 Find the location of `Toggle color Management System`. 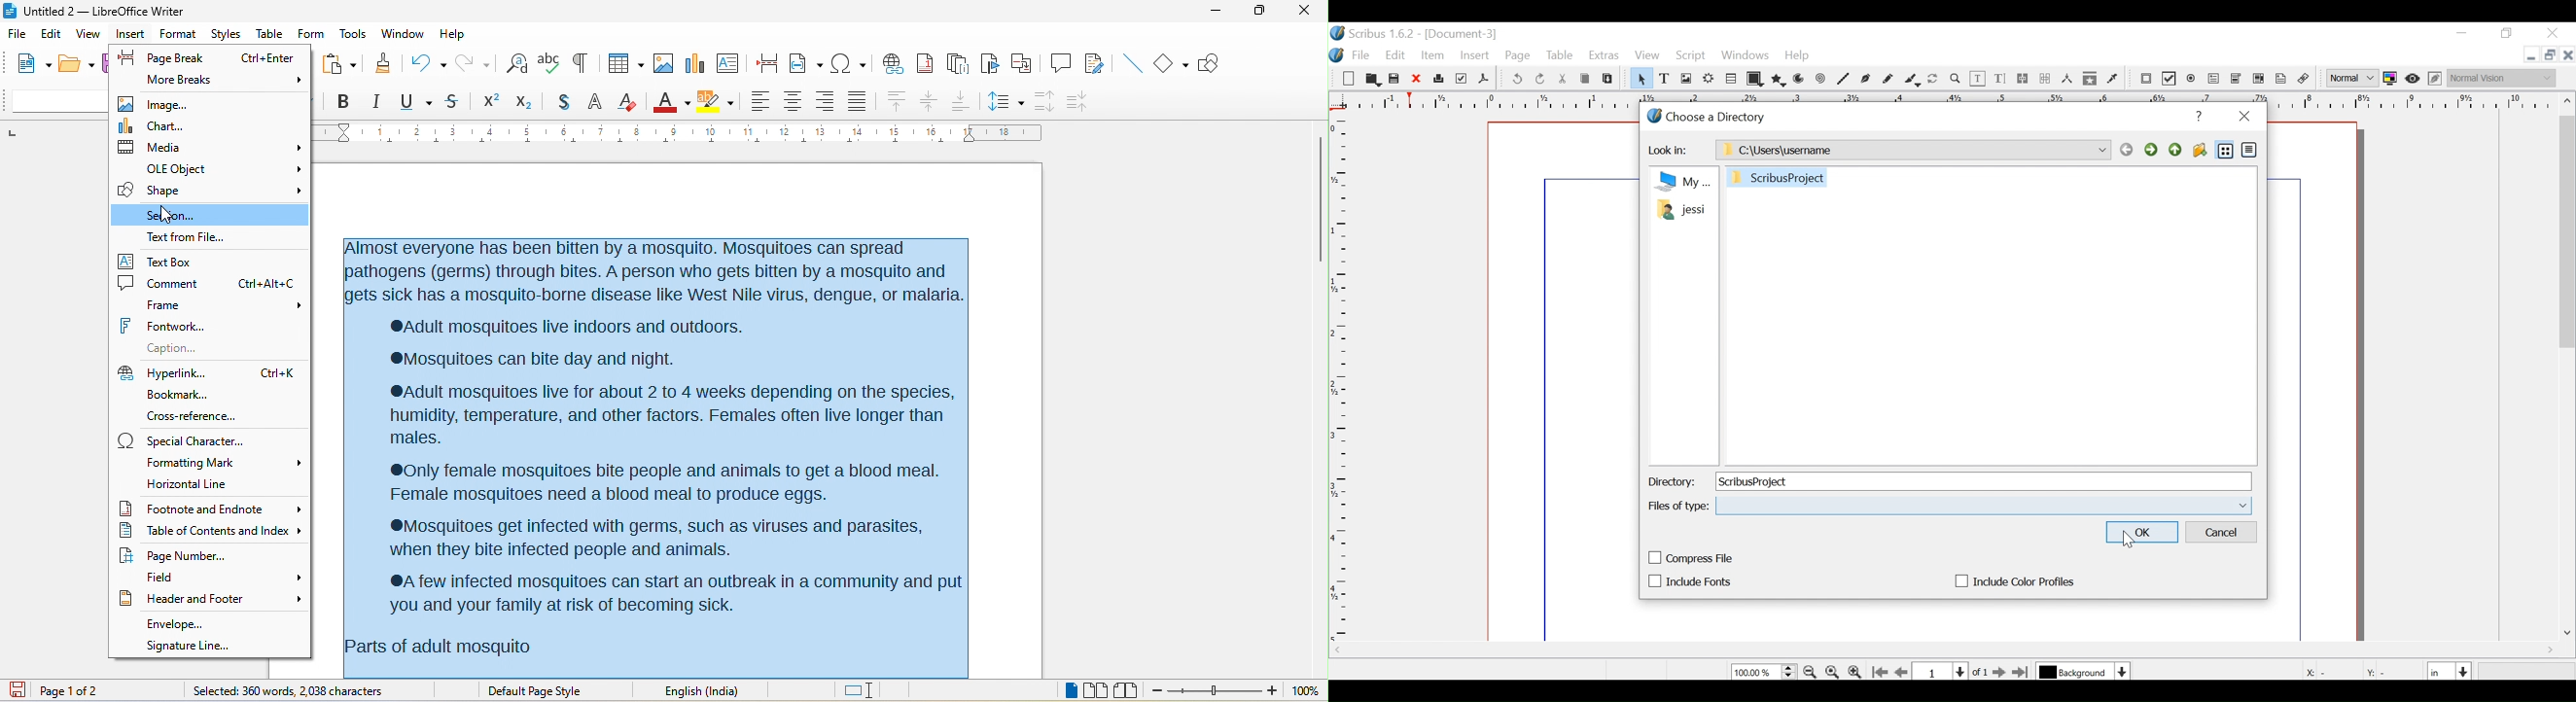

Toggle color Management System is located at coordinates (2391, 79).